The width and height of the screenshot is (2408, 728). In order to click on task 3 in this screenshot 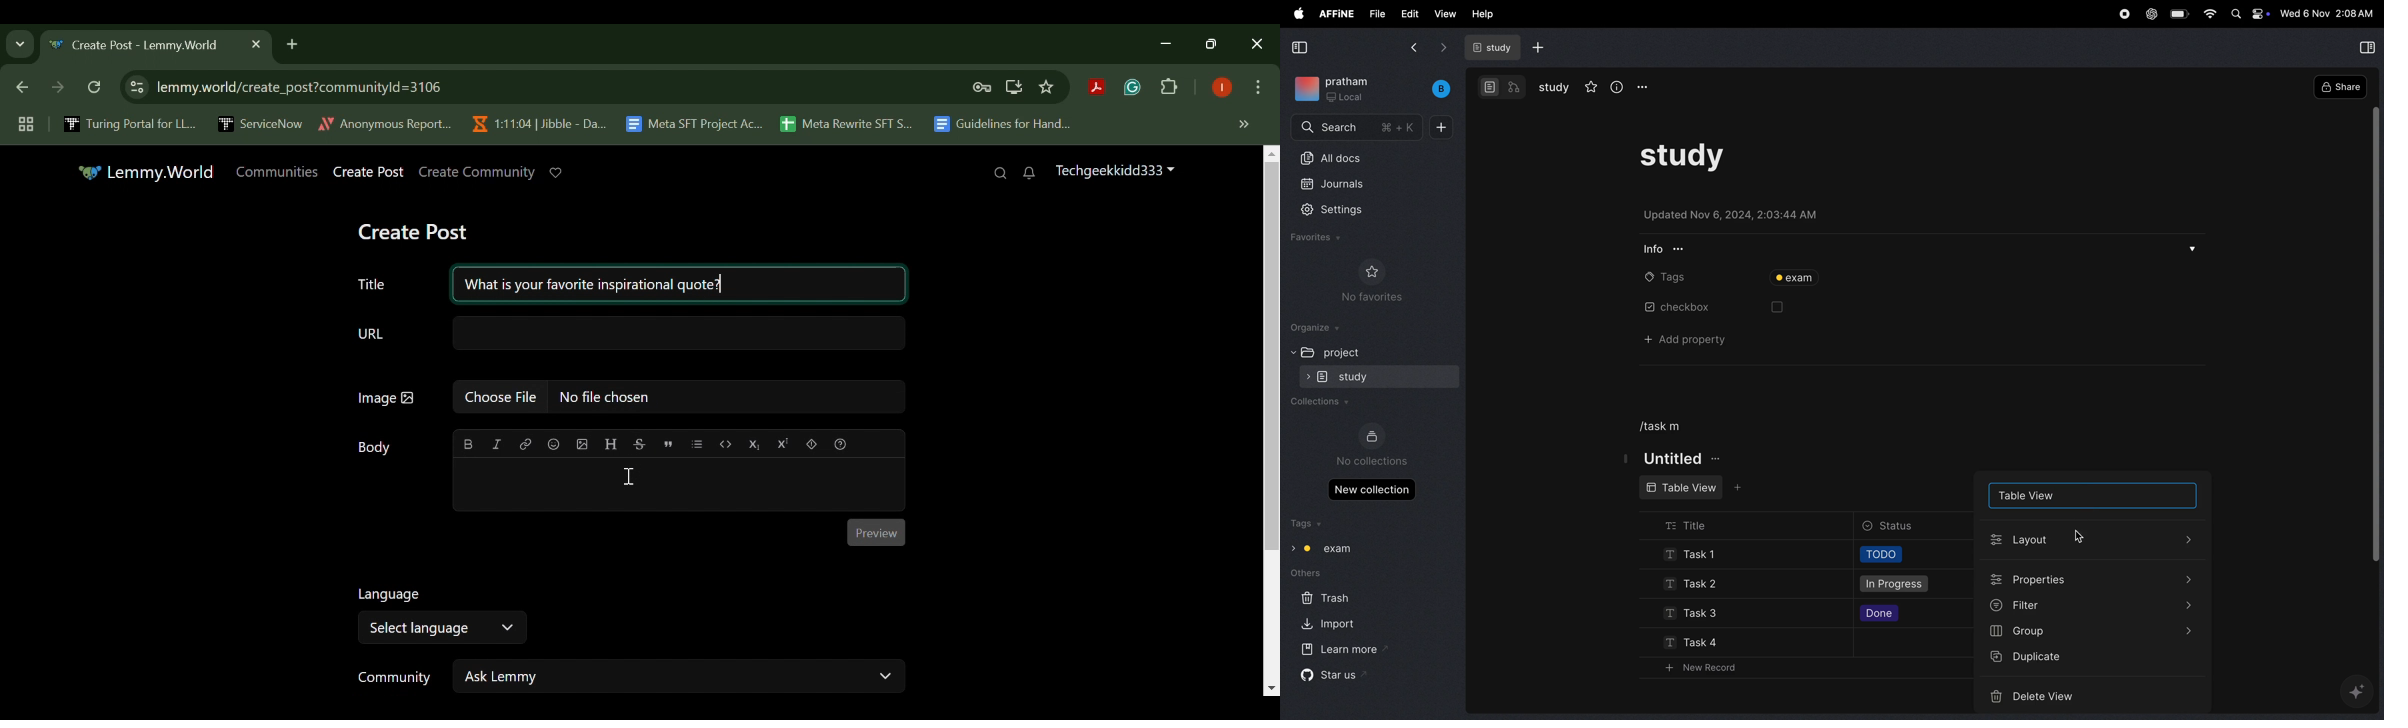, I will do `click(1687, 615)`.